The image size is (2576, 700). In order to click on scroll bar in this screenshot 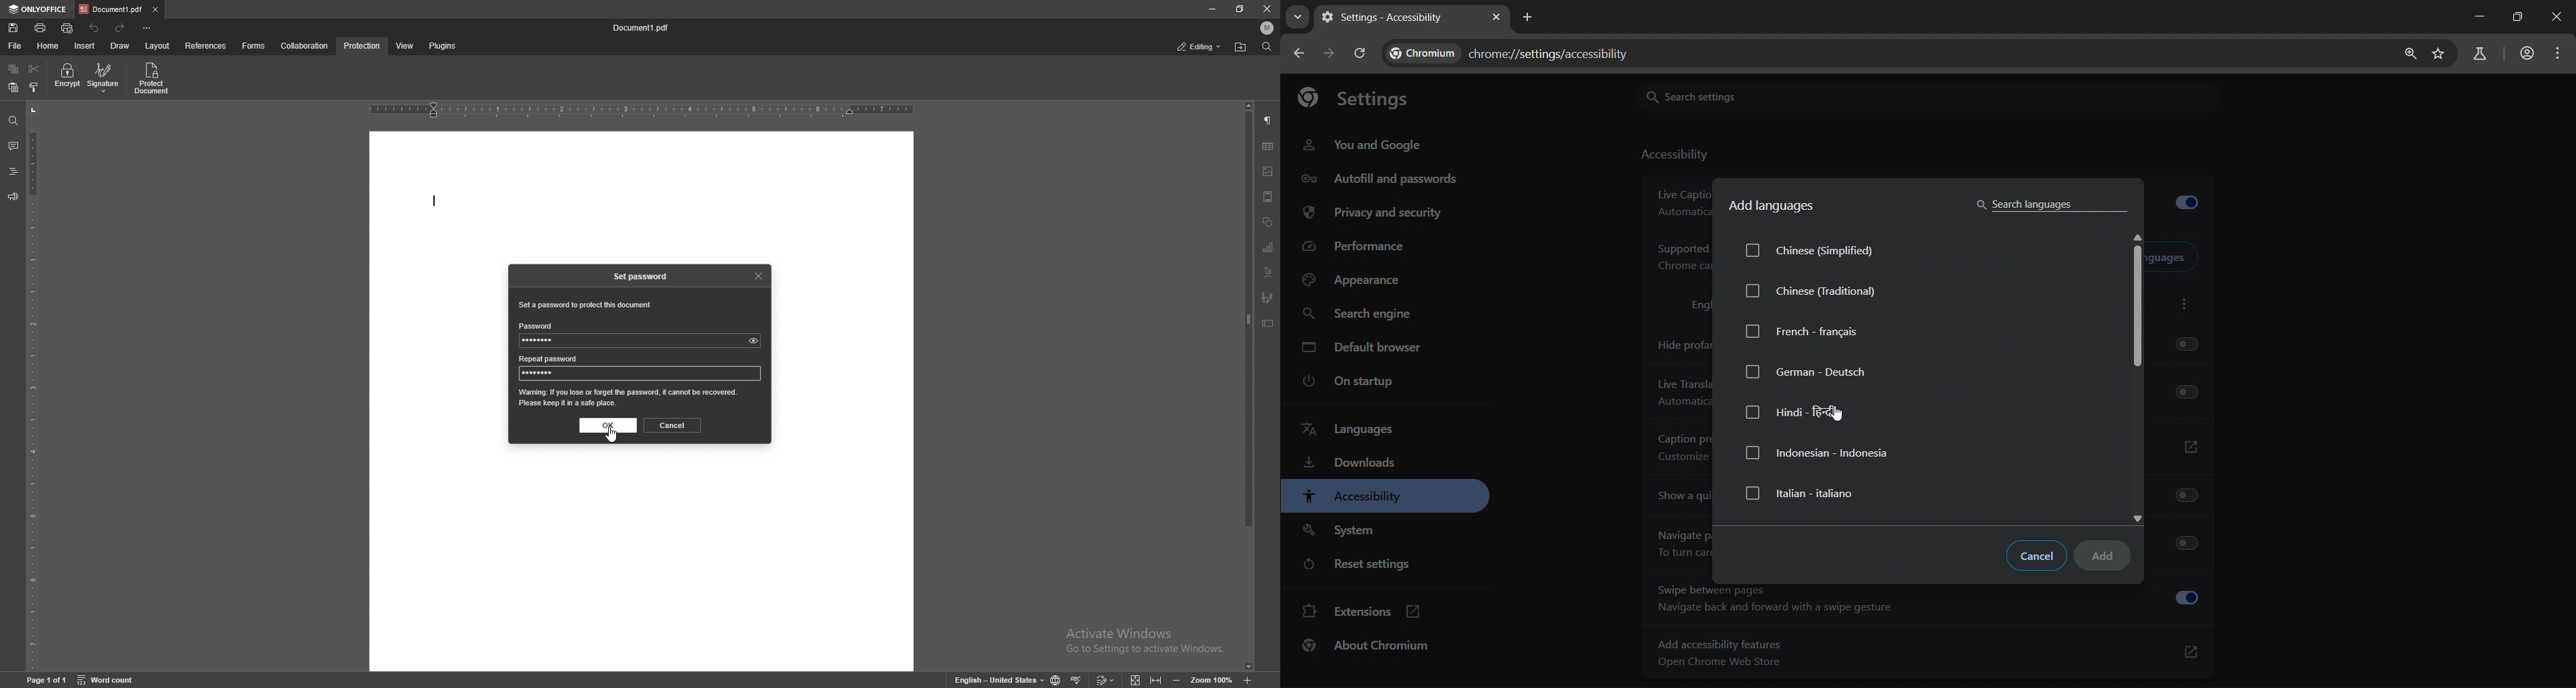, I will do `click(1247, 386)`.